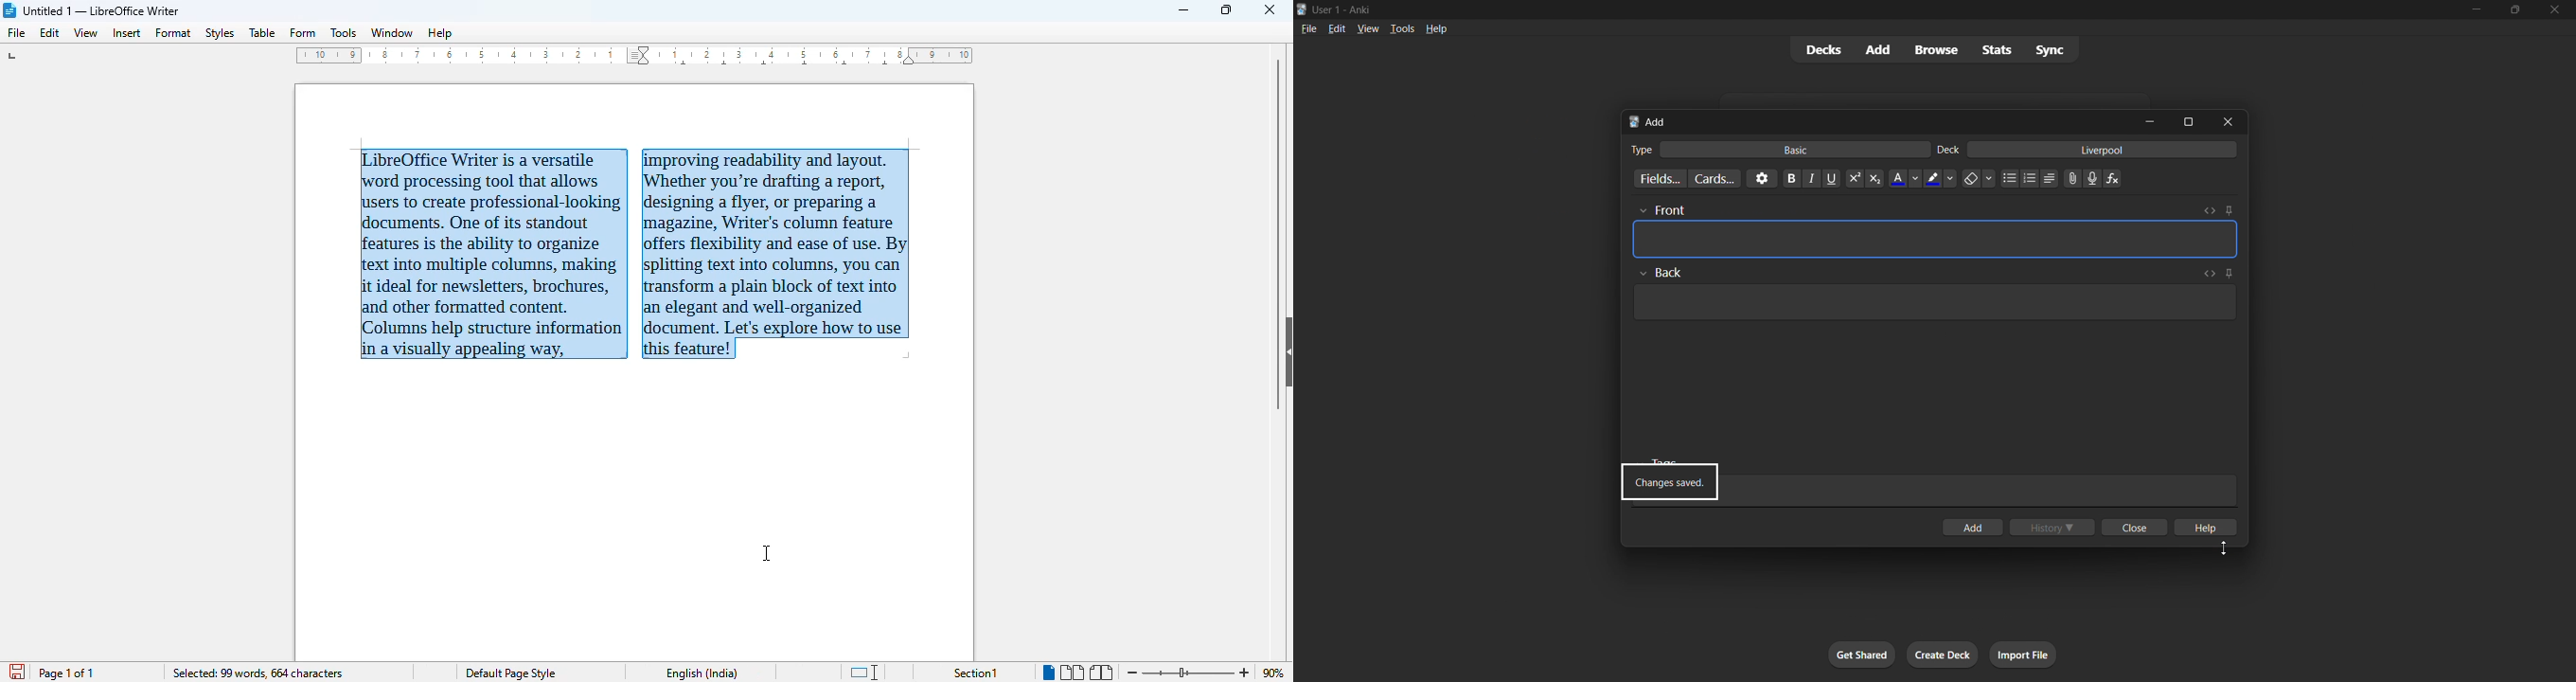 Image resolution: width=2576 pixels, height=700 pixels. I want to click on status update, so click(1671, 480).